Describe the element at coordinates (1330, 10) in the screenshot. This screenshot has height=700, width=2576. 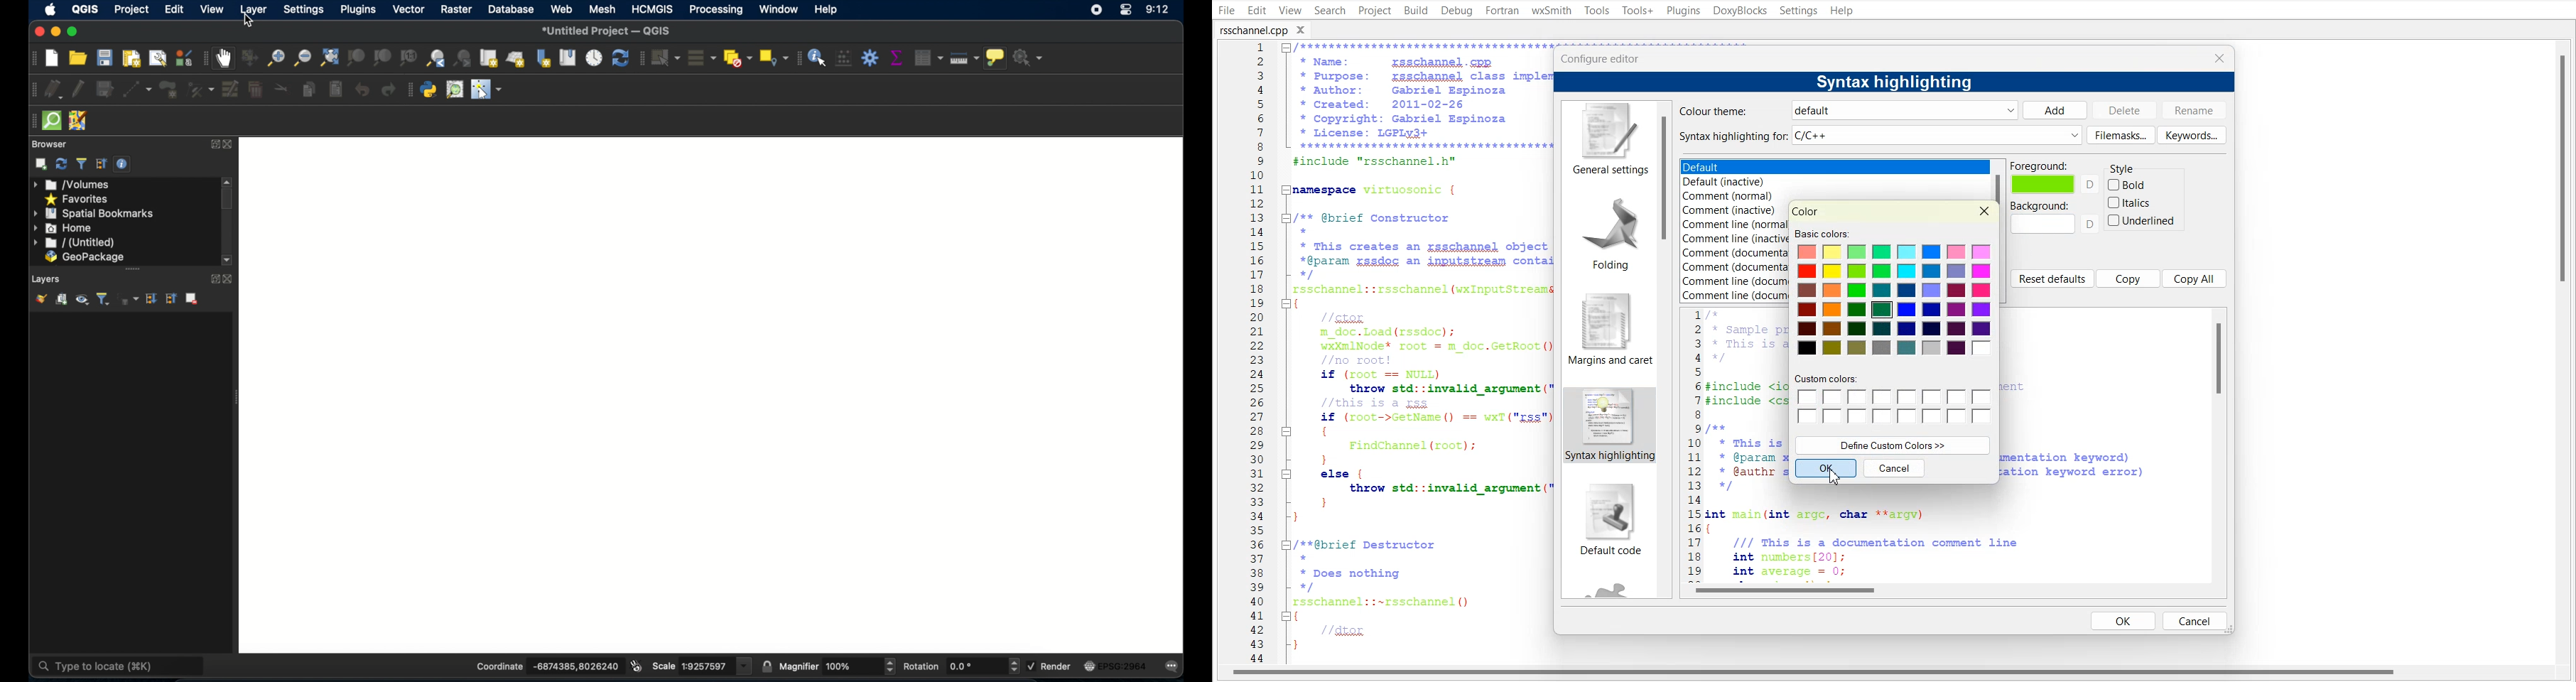
I see `Search` at that location.